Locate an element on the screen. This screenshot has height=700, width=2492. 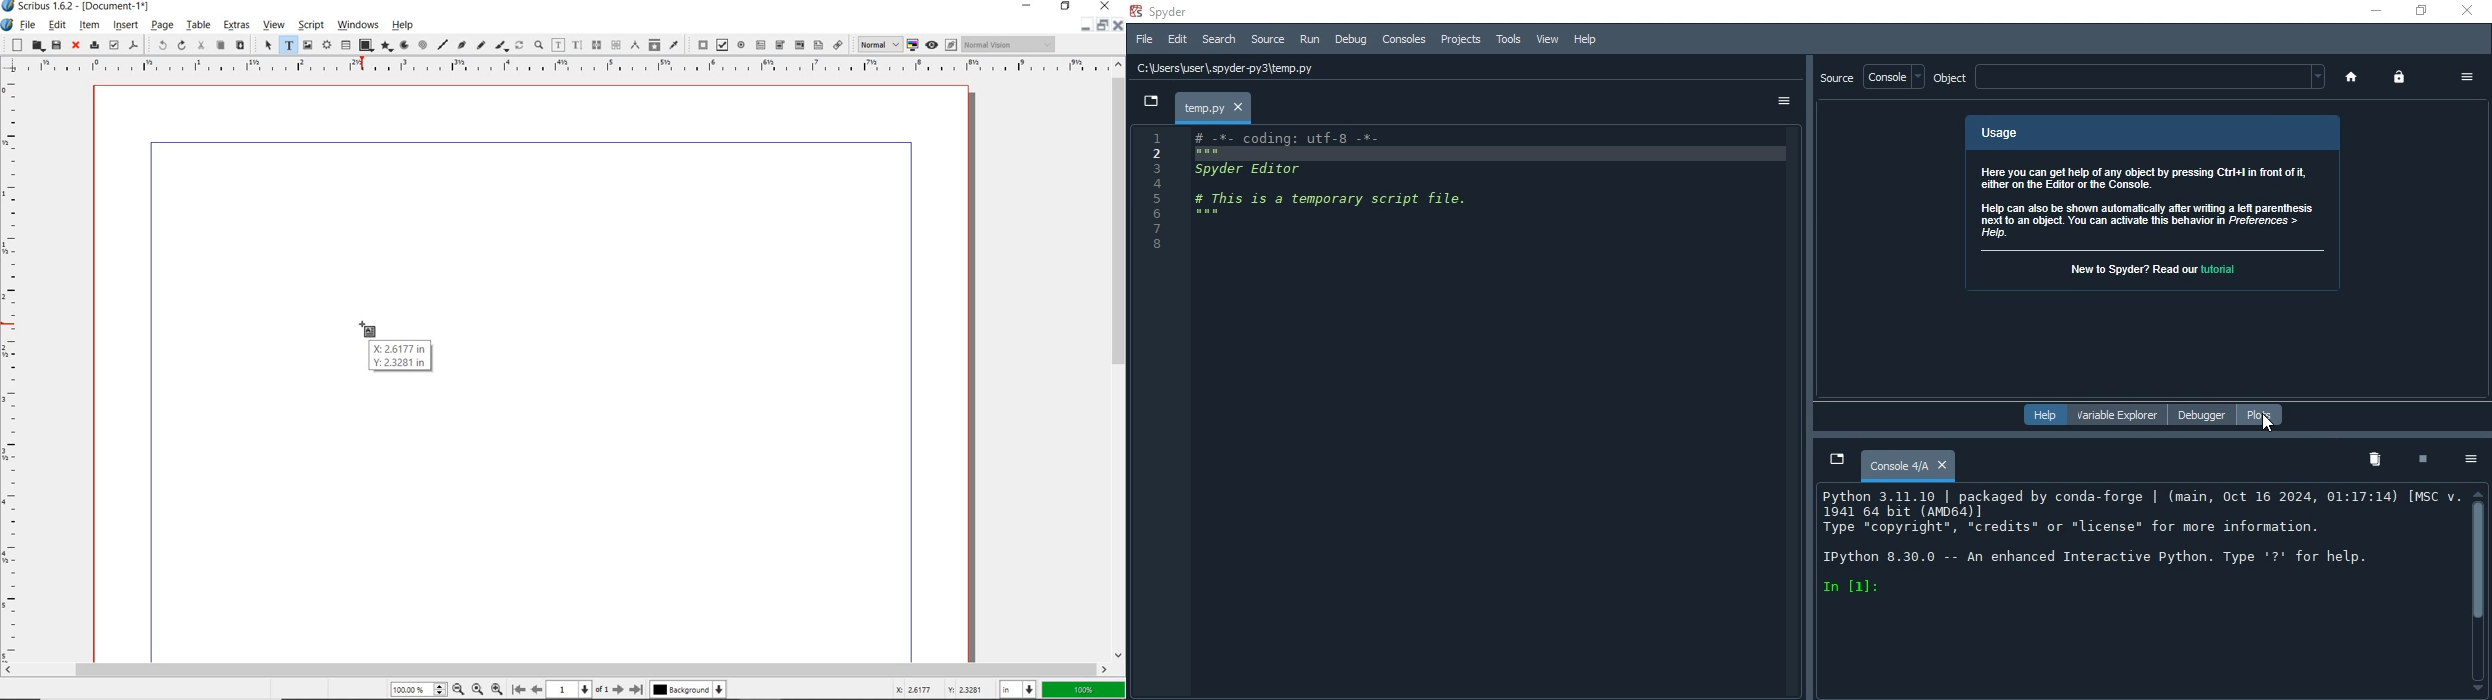
code editor is located at coordinates (1501, 409).